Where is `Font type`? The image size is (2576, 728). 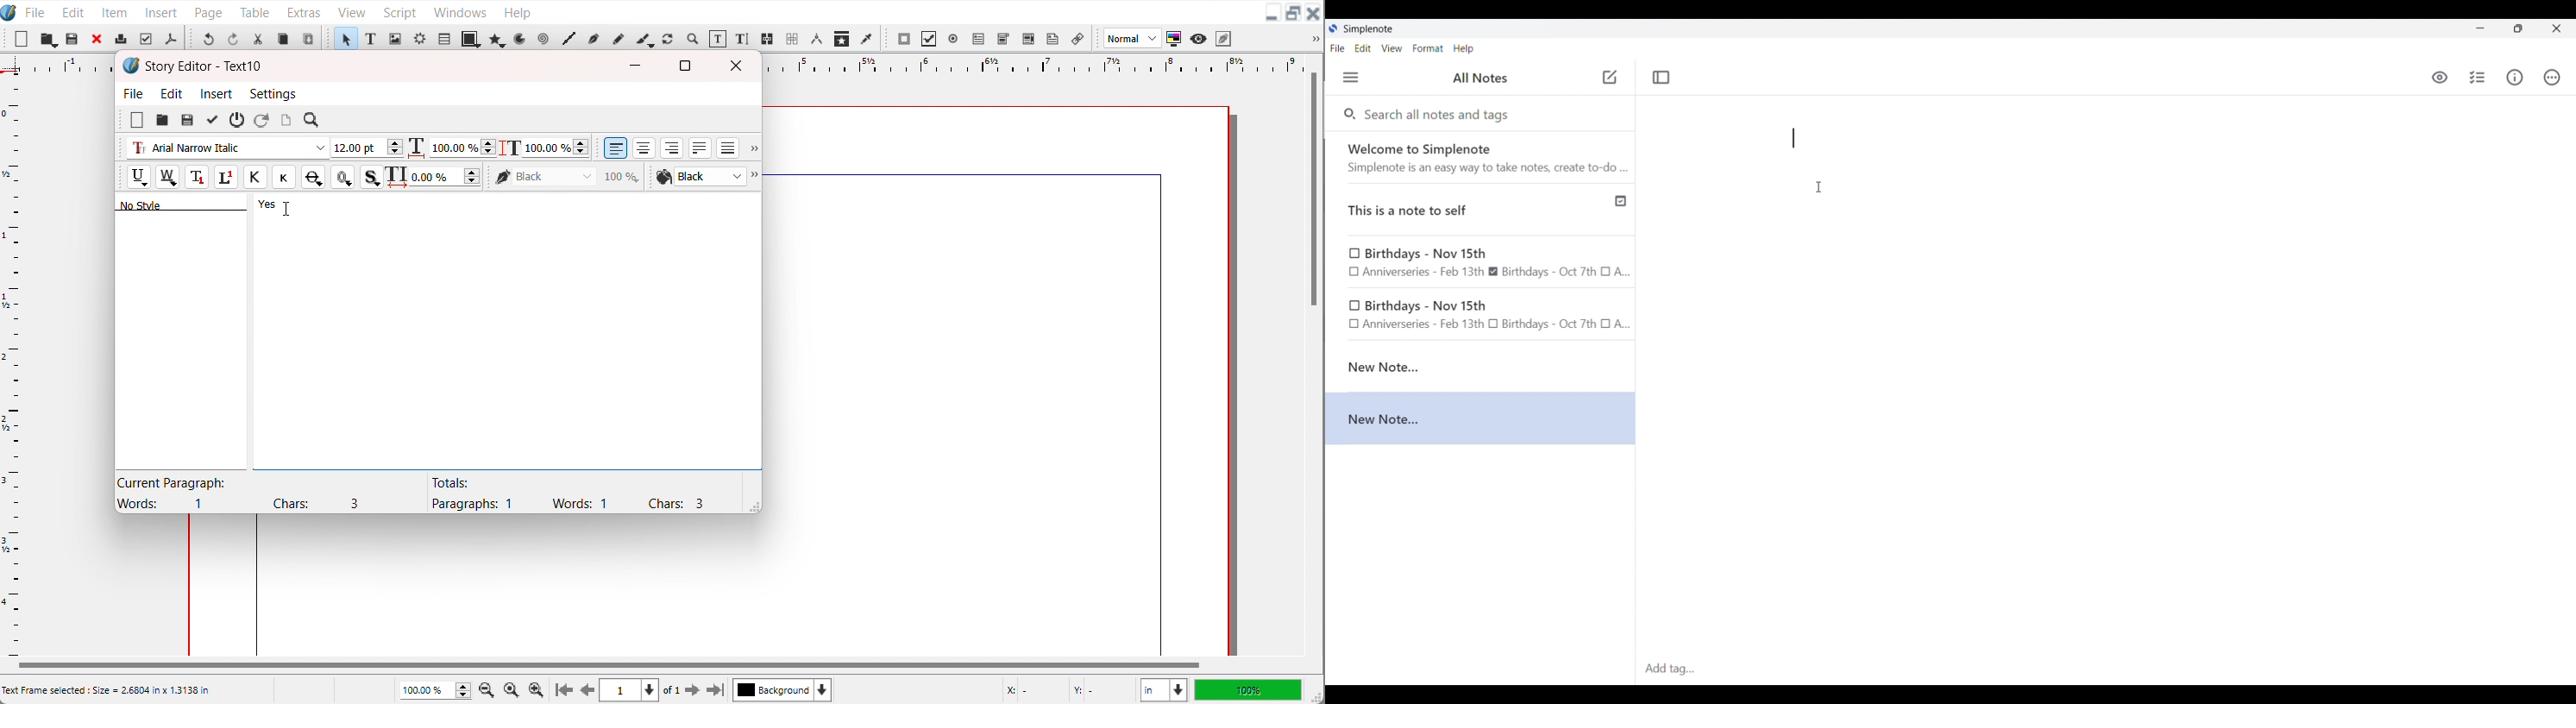
Font type is located at coordinates (226, 148).